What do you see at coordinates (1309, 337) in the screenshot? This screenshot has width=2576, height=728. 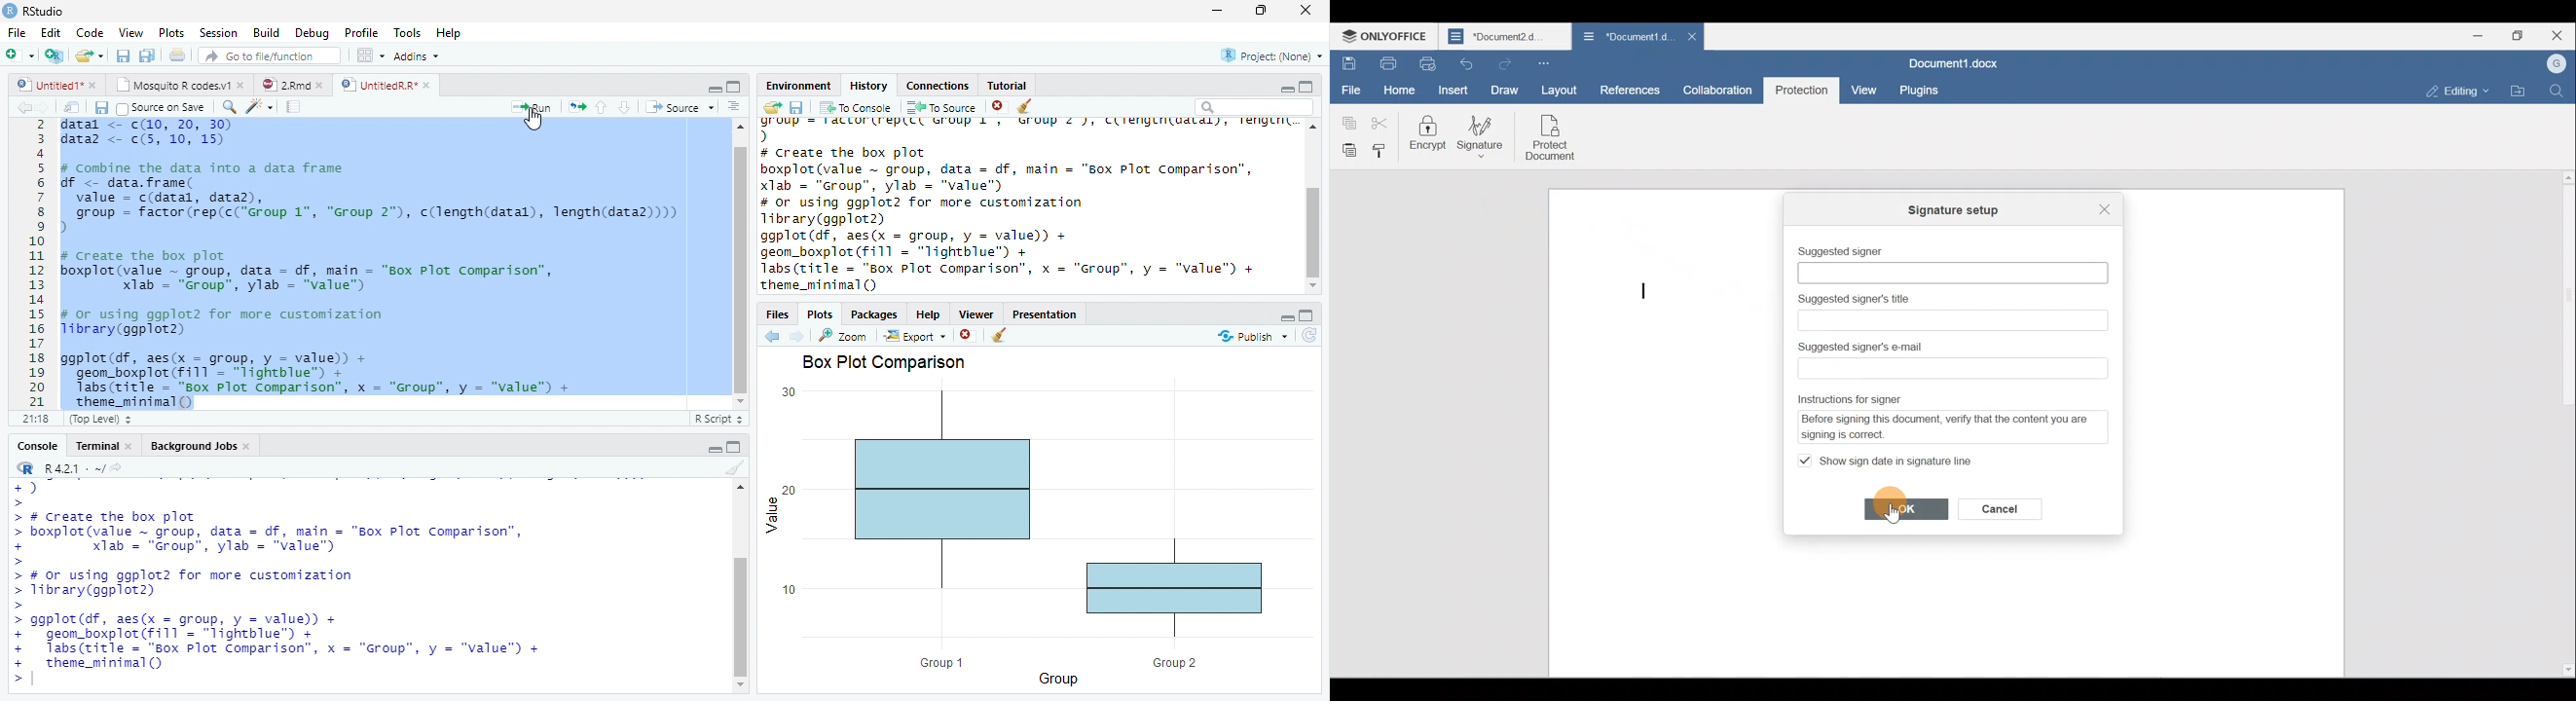 I see `Refresh current plot` at bounding box center [1309, 337].